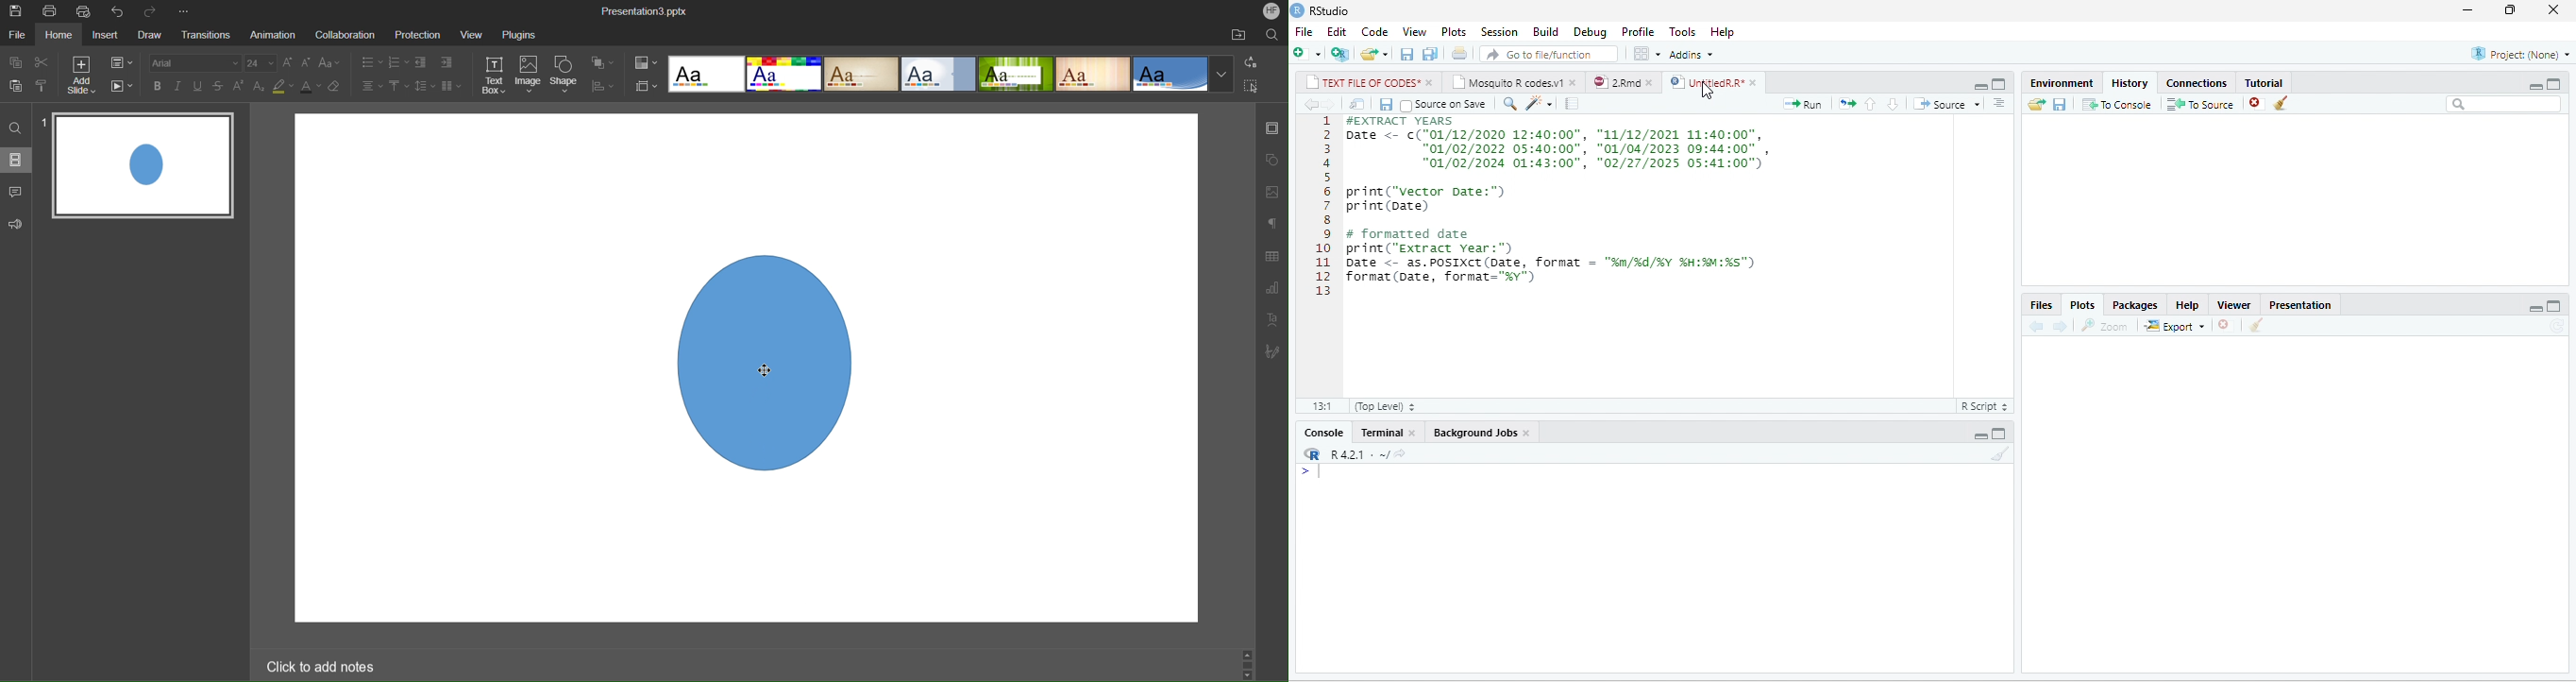  Describe the element at coordinates (2233, 305) in the screenshot. I see `Viewer` at that location.